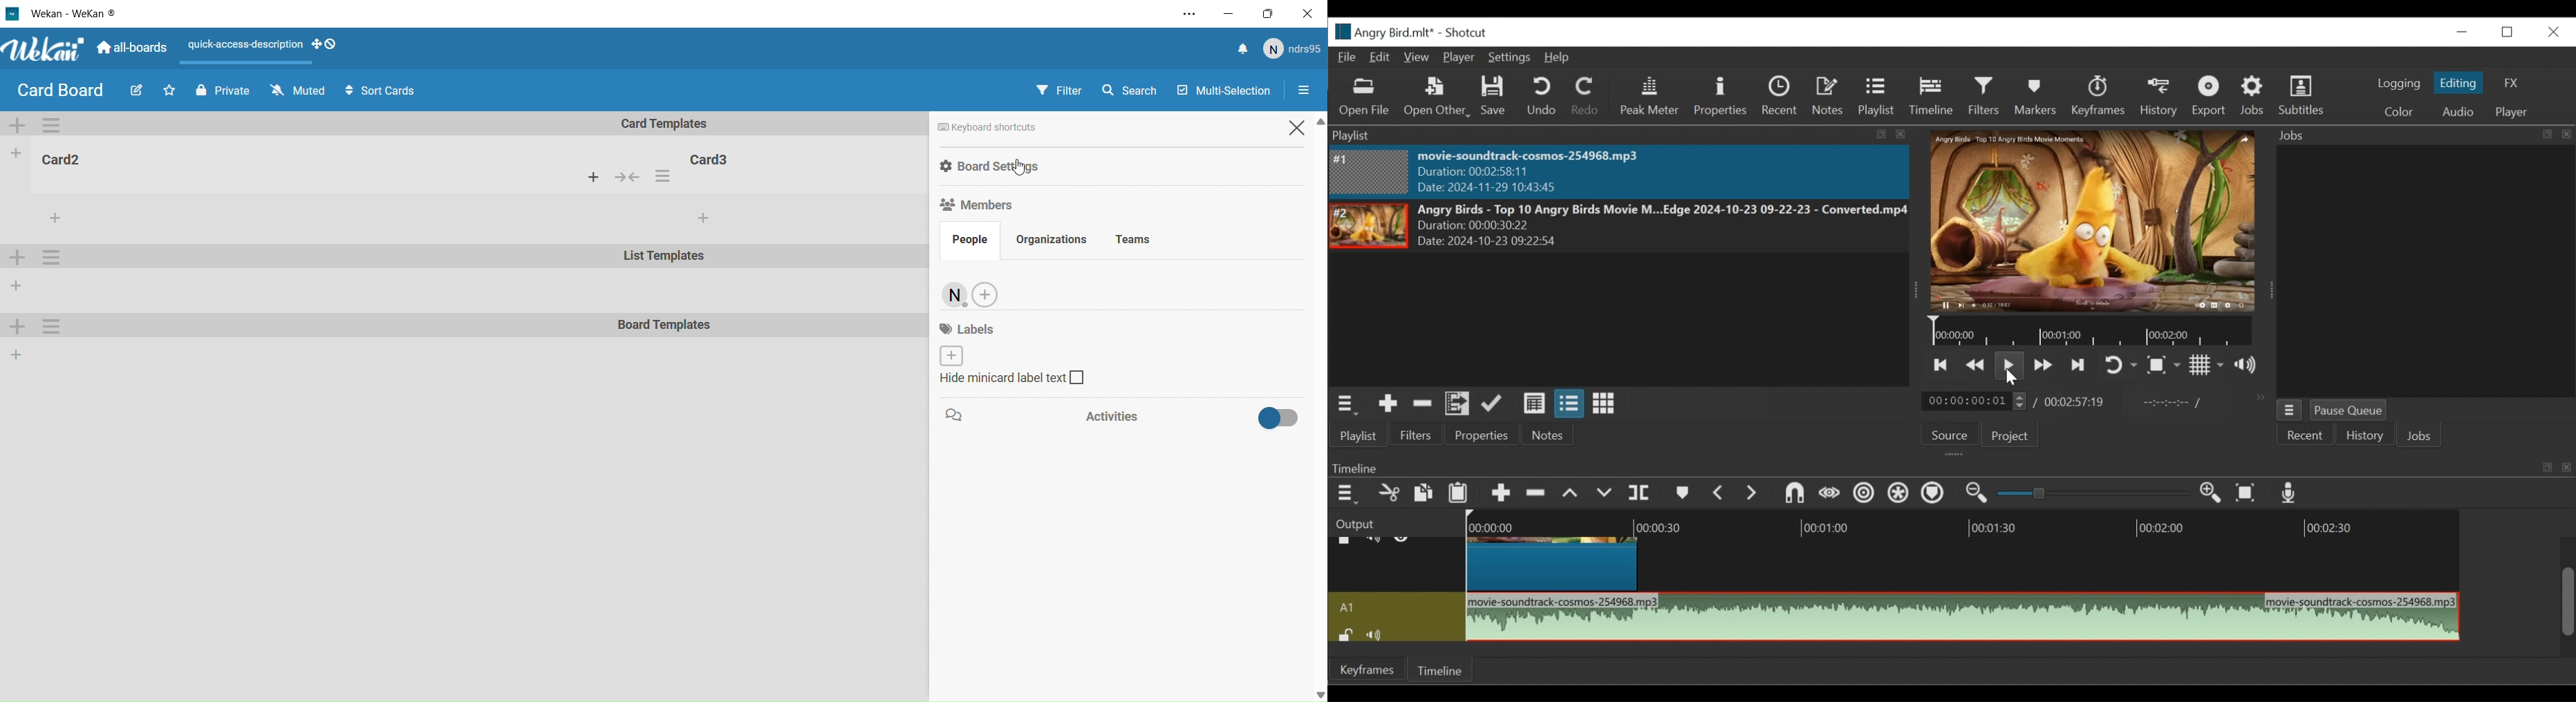  What do you see at coordinates (1500, 493) in the screenshot?
I see `Append` at bounding box center [1500, 493].